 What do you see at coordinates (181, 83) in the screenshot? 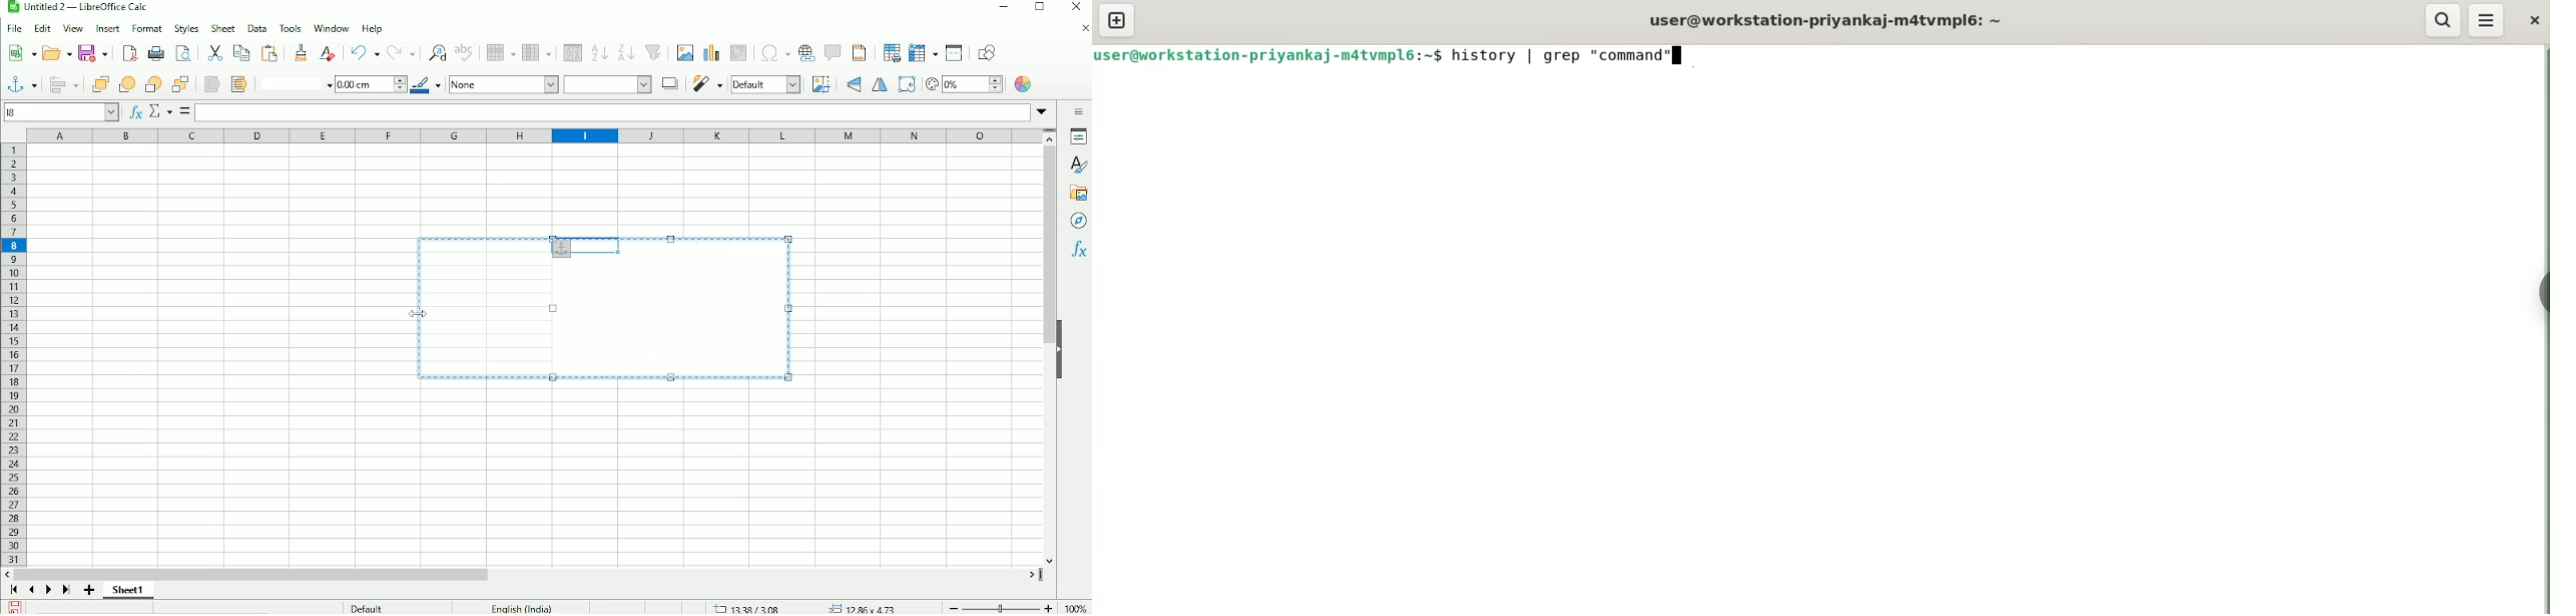
I see `Send to back` at bounding box center [181, 83].